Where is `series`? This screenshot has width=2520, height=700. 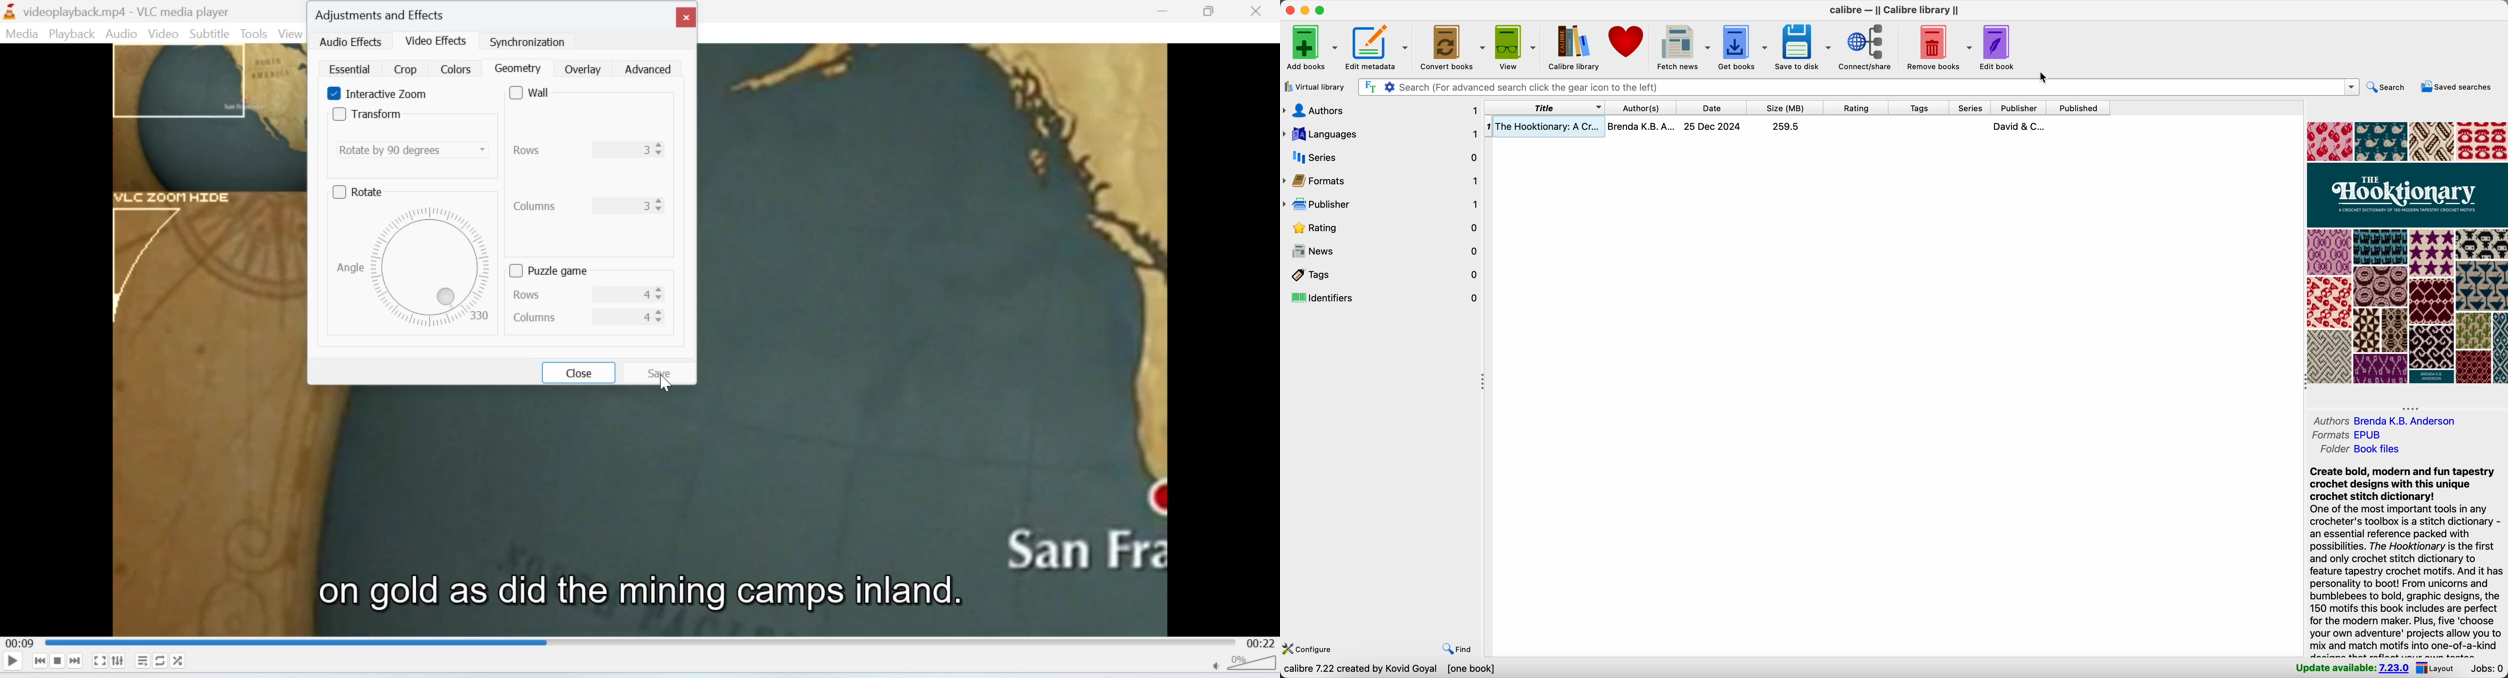 series is located at coordinates (1969, 108).